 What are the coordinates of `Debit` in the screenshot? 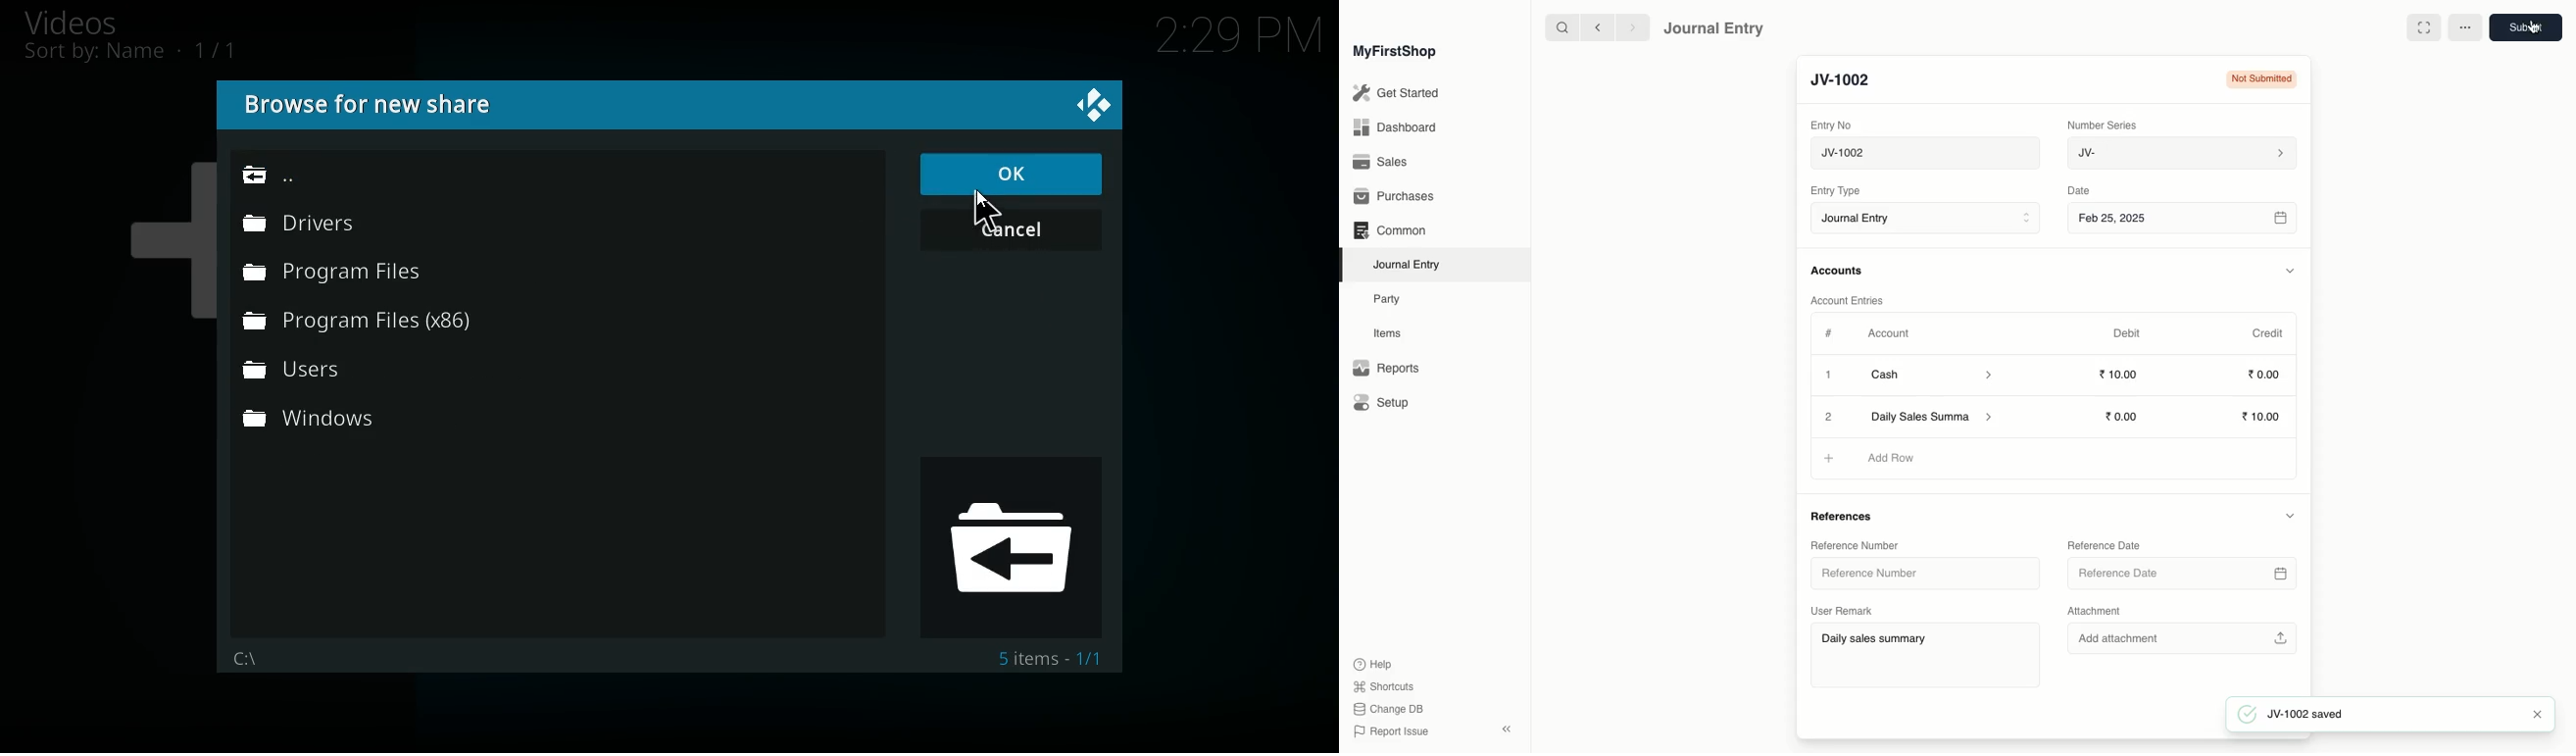 It's located at (2127, 333).